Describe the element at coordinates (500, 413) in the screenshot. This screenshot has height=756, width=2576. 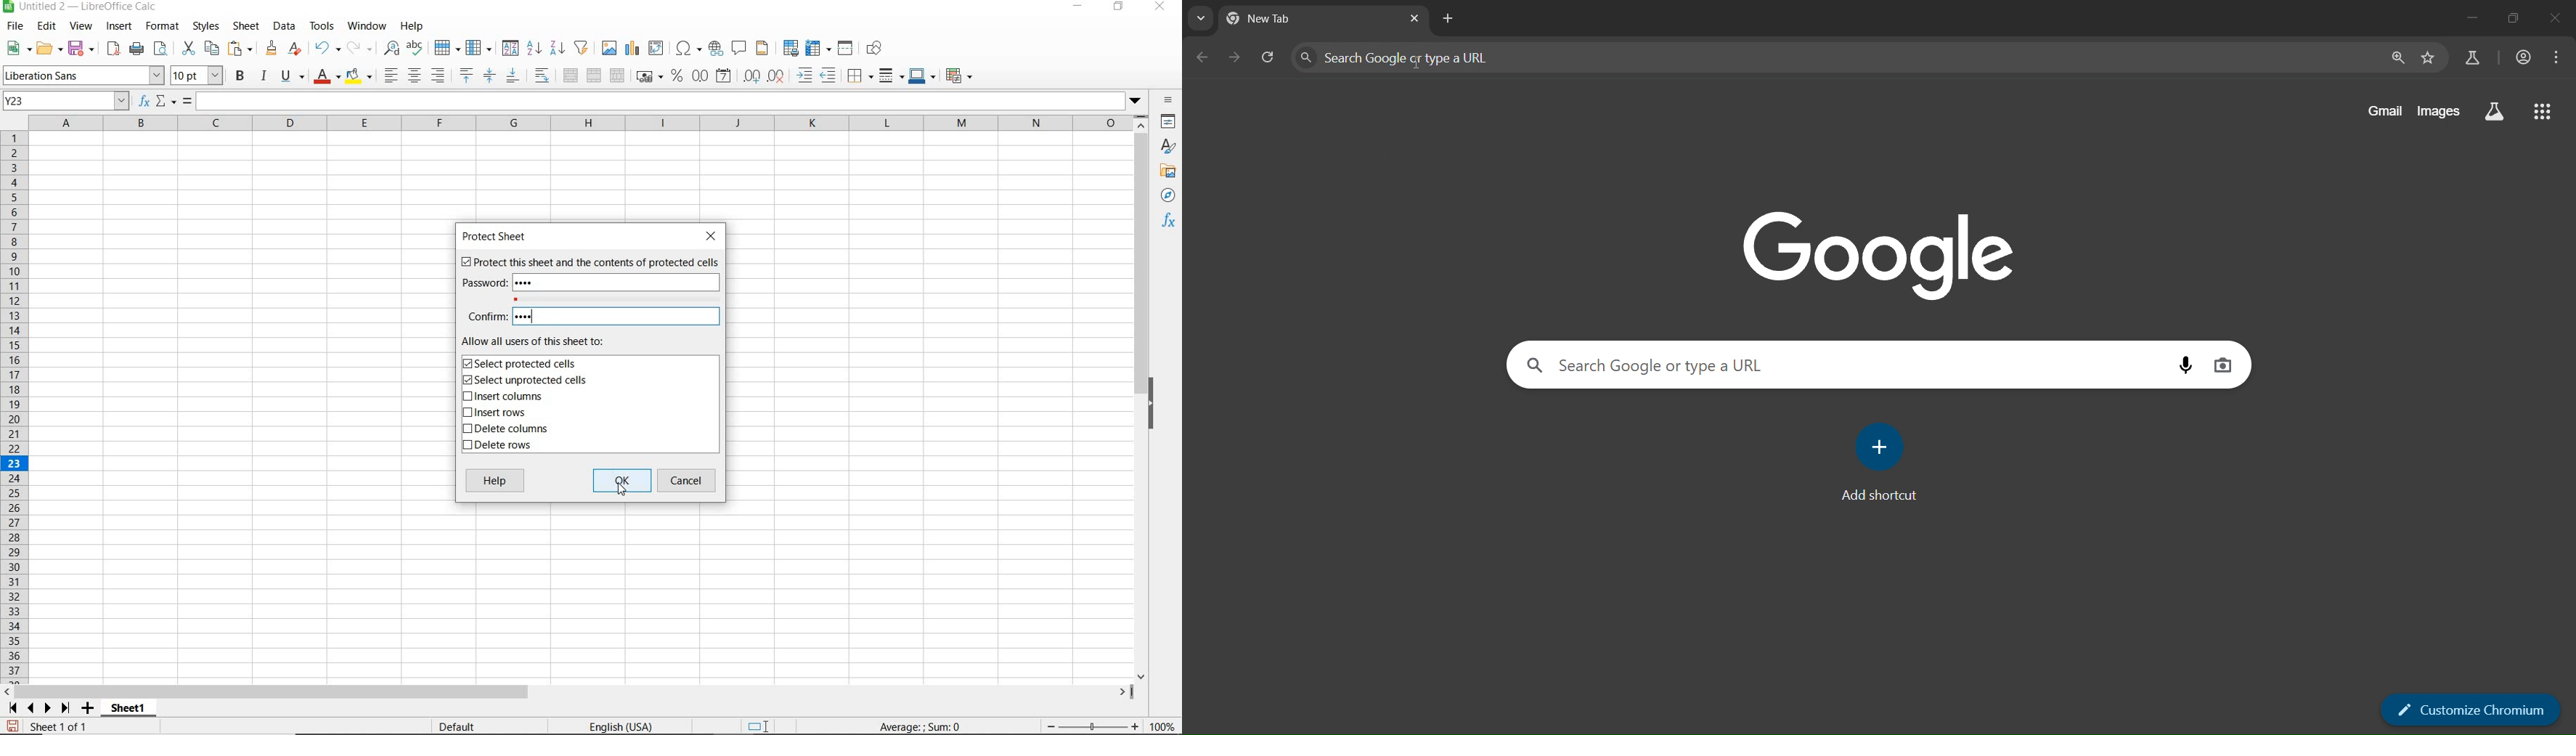
I see `INSERT ROWS` at that location.